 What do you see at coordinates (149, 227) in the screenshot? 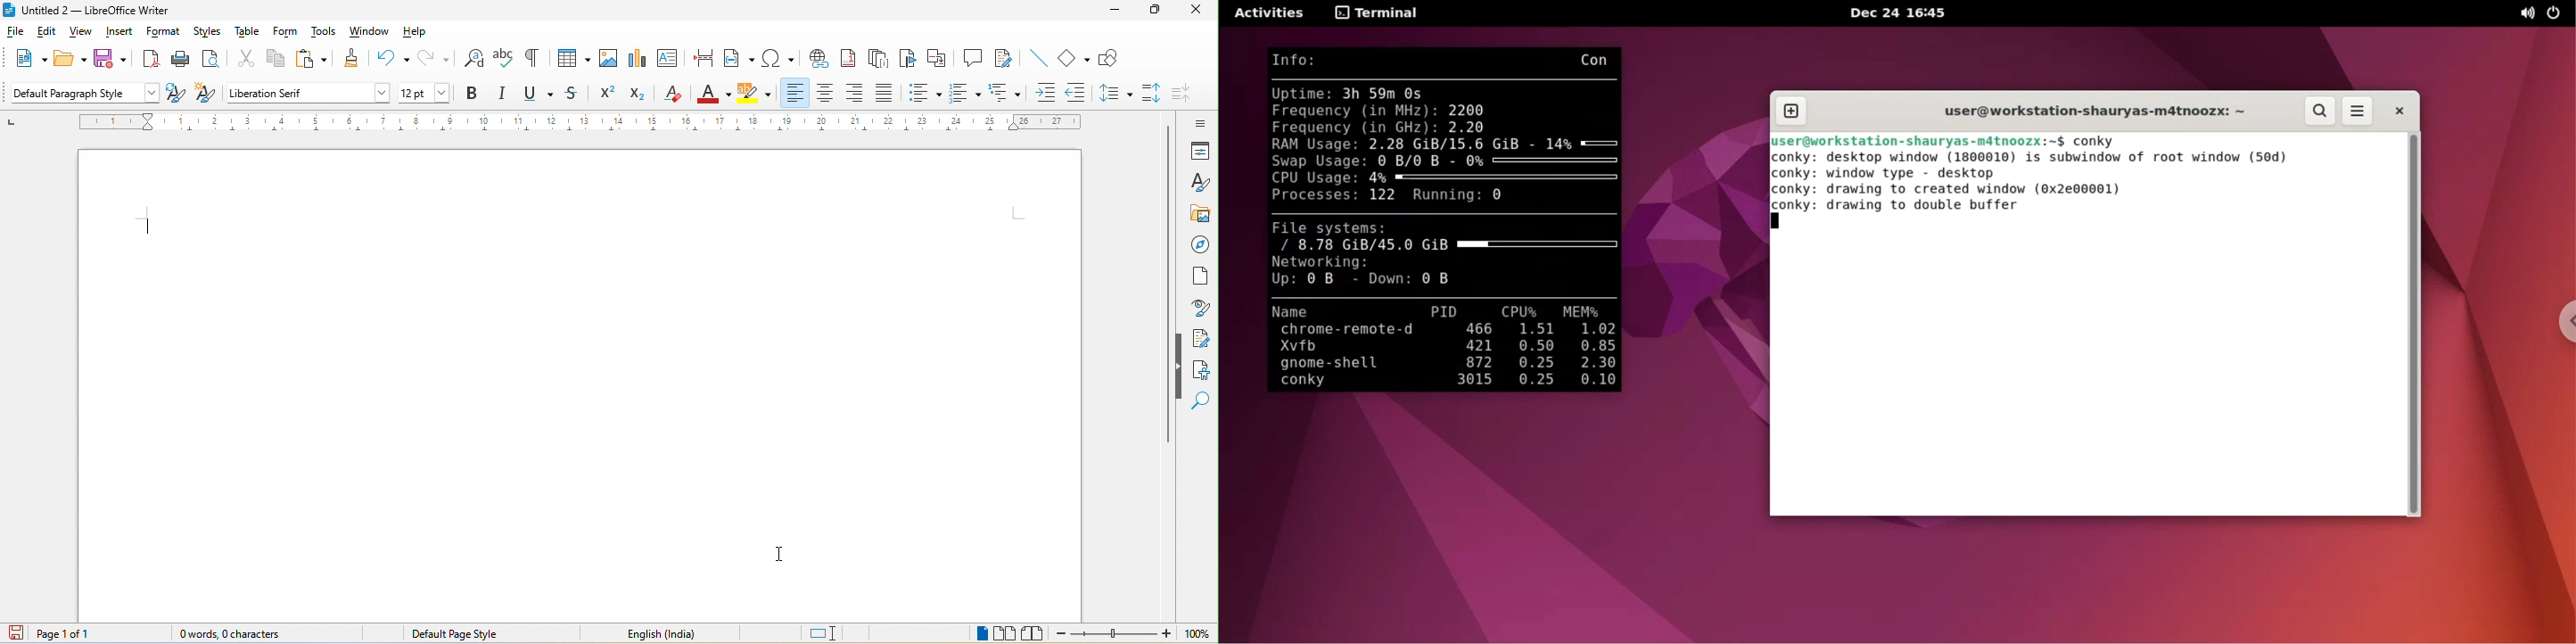
I see `cursor` at bounding box center [149, 227].